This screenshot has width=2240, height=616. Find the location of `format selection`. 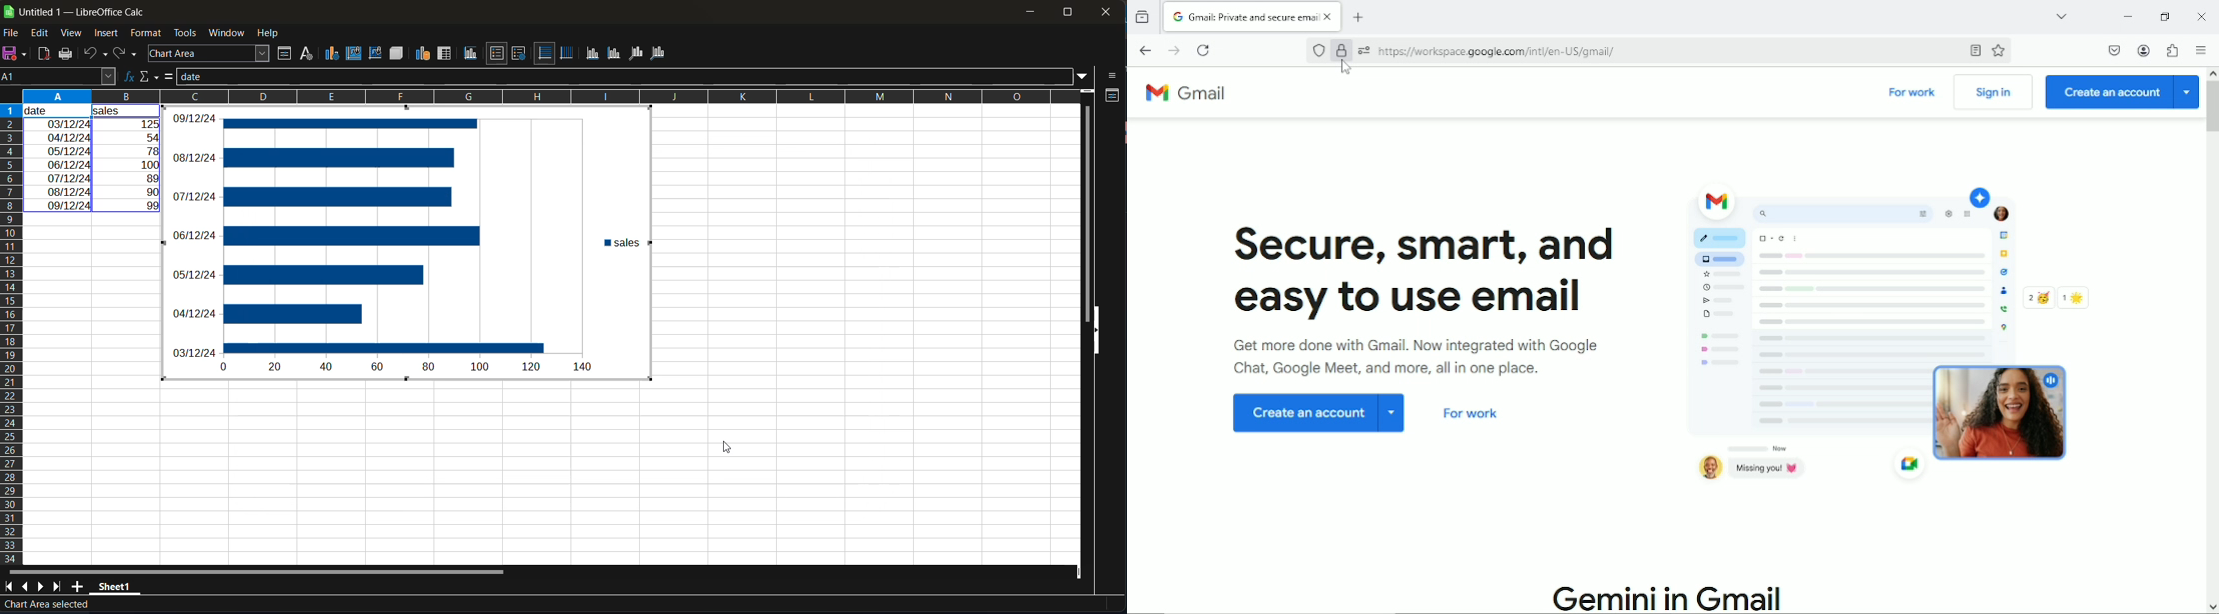

format selection is located at coordinates (282, 54).